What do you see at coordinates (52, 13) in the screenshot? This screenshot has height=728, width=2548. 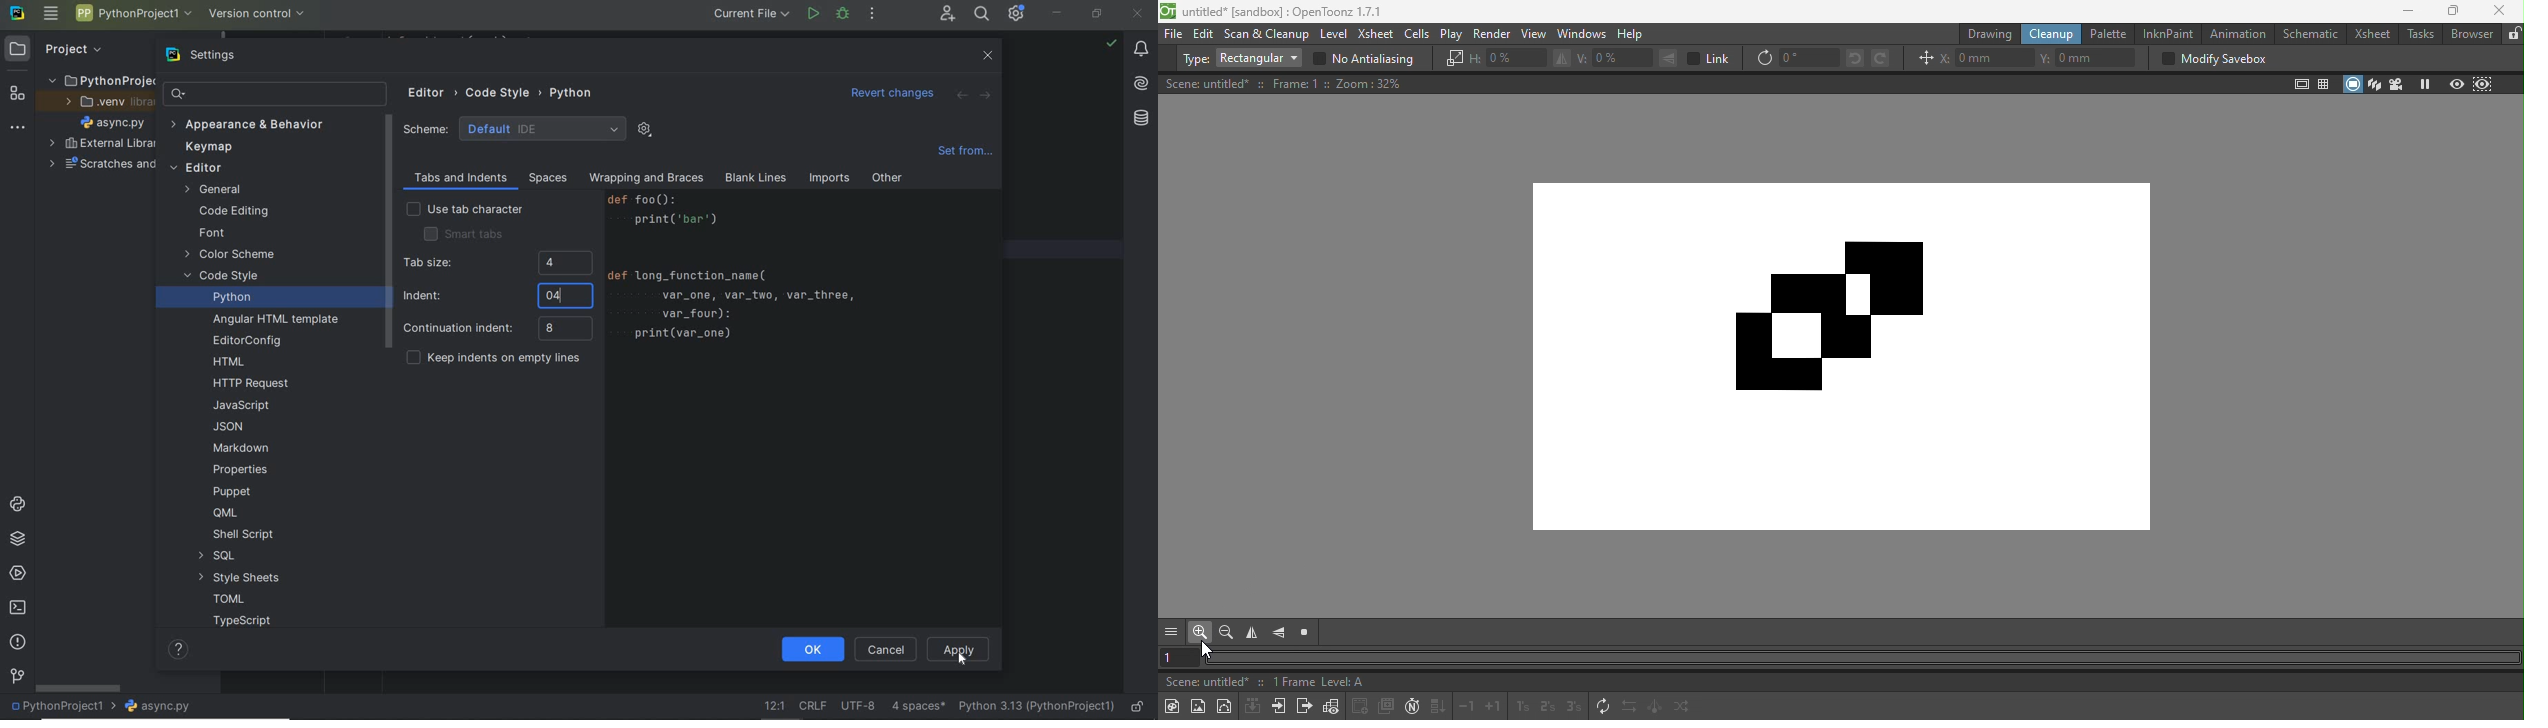 I see `main menu` at bounding box center [52, 13].